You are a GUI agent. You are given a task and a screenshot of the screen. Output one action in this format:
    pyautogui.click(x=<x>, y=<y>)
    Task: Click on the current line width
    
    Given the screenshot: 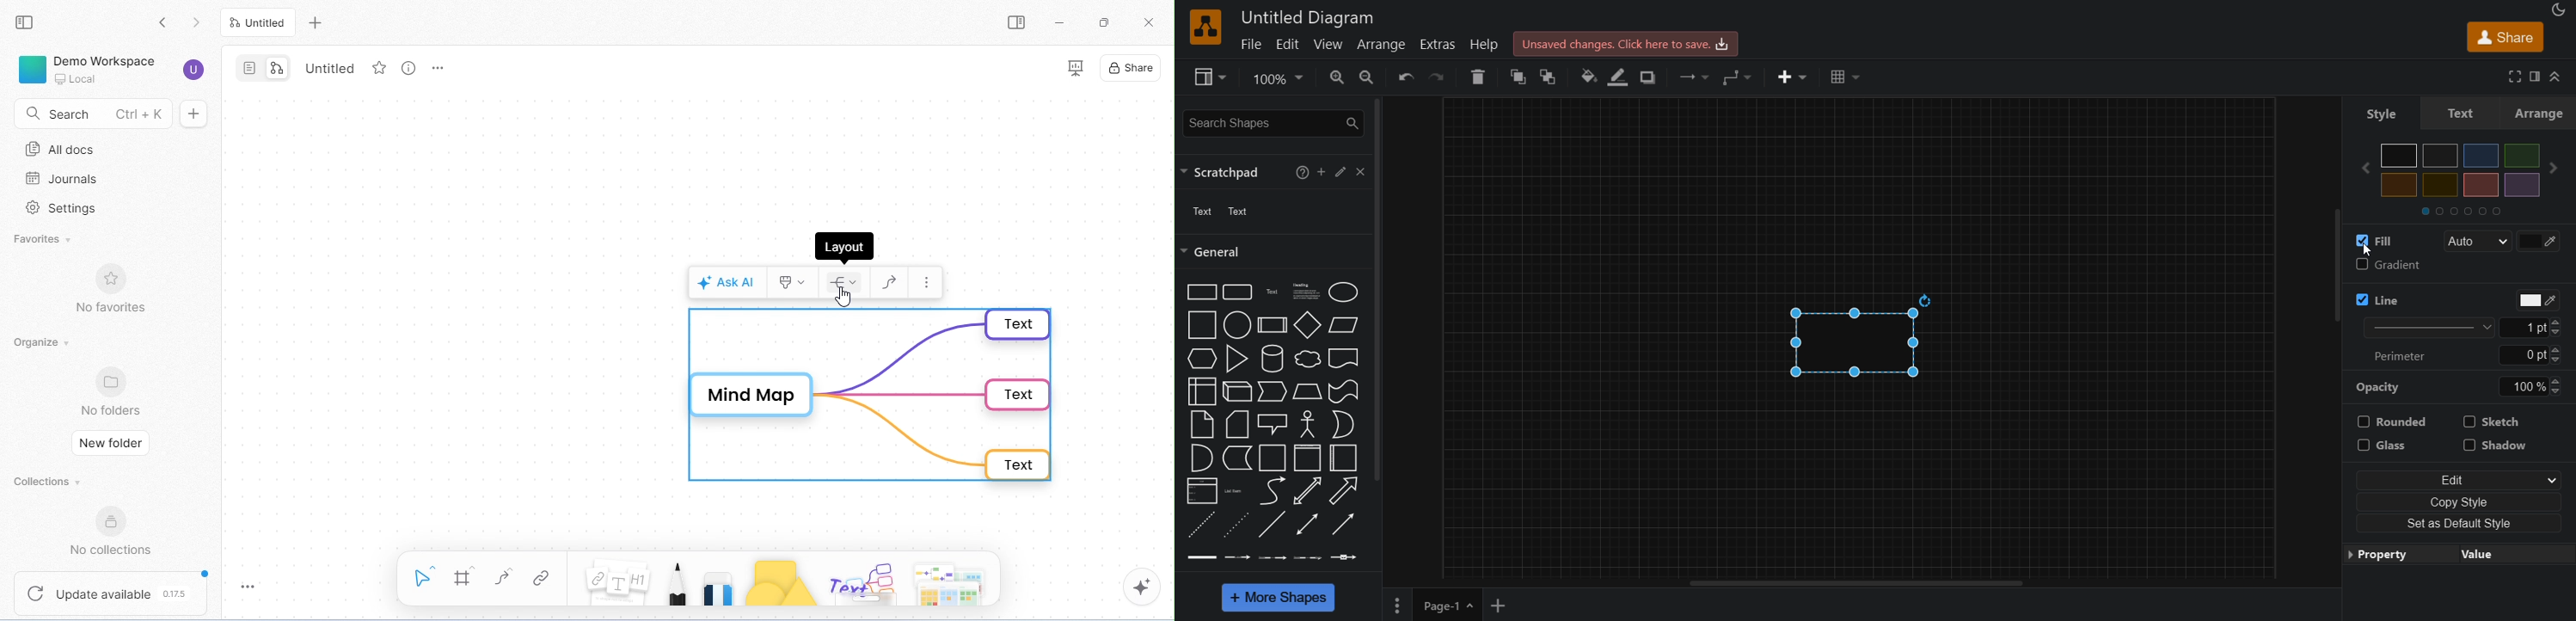 What is the action you would take?
    pyautogui.click(x=2525, y=327)
    